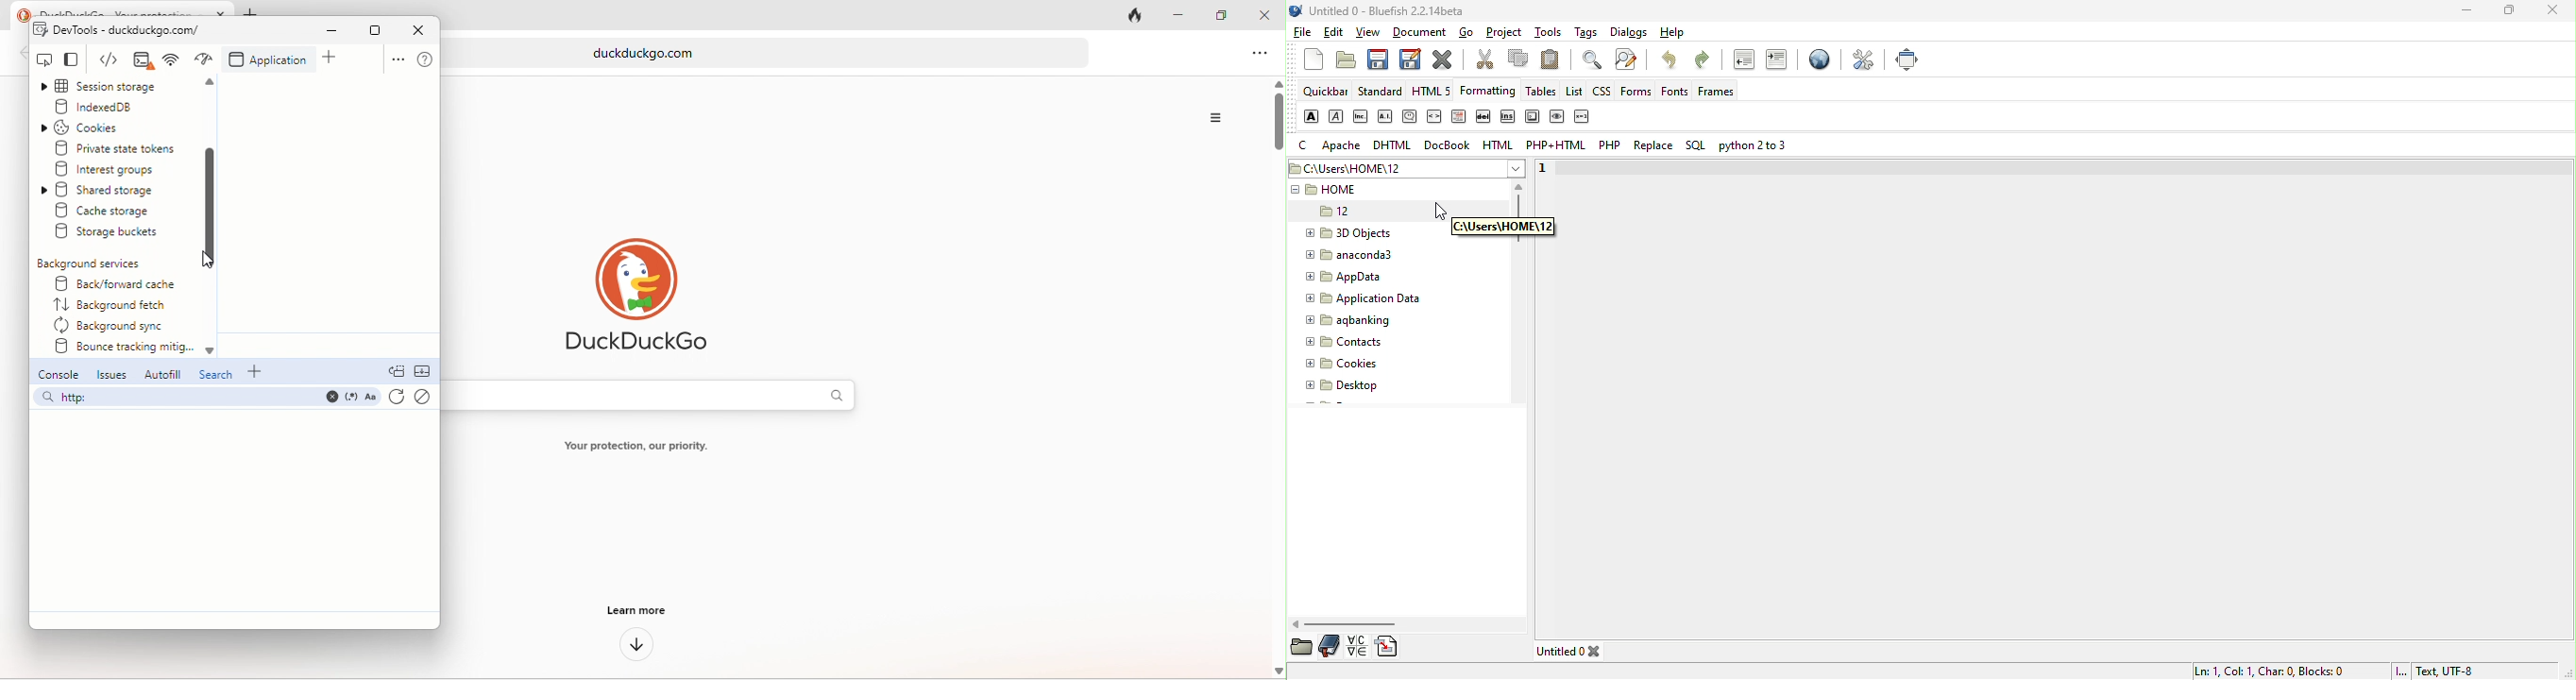  I want to click on open, so click(1344, 60).